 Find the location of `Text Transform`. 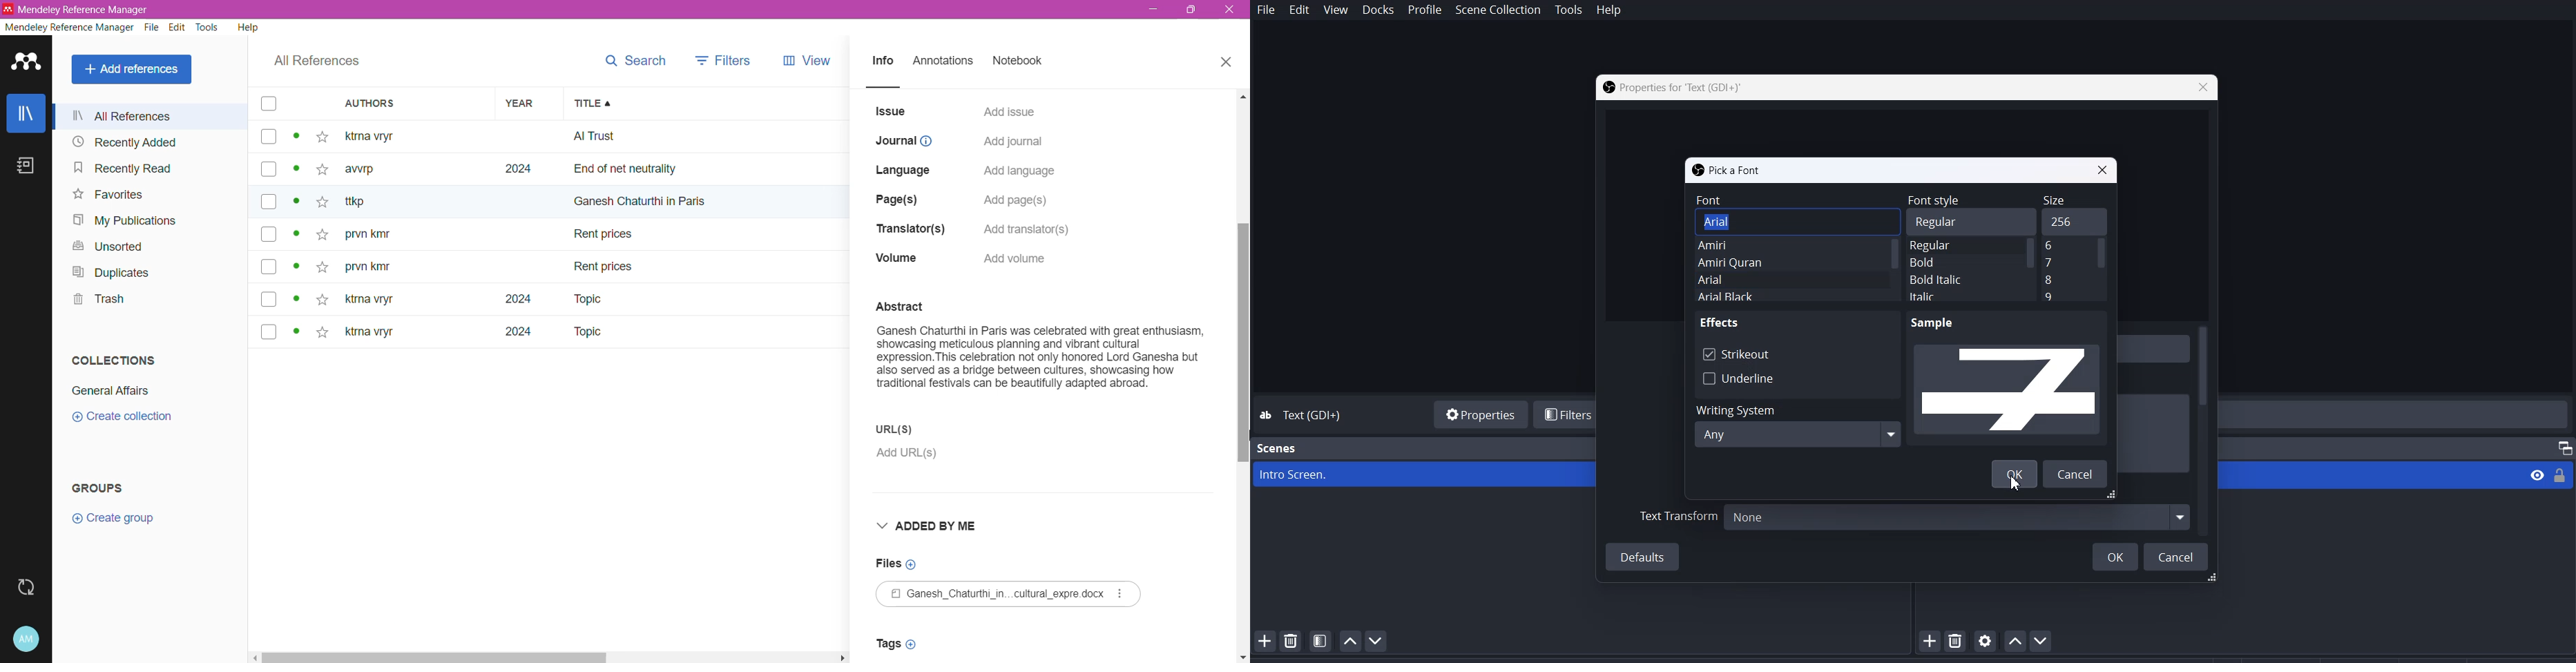

Text Transform is located at coordinates (1679, 518).